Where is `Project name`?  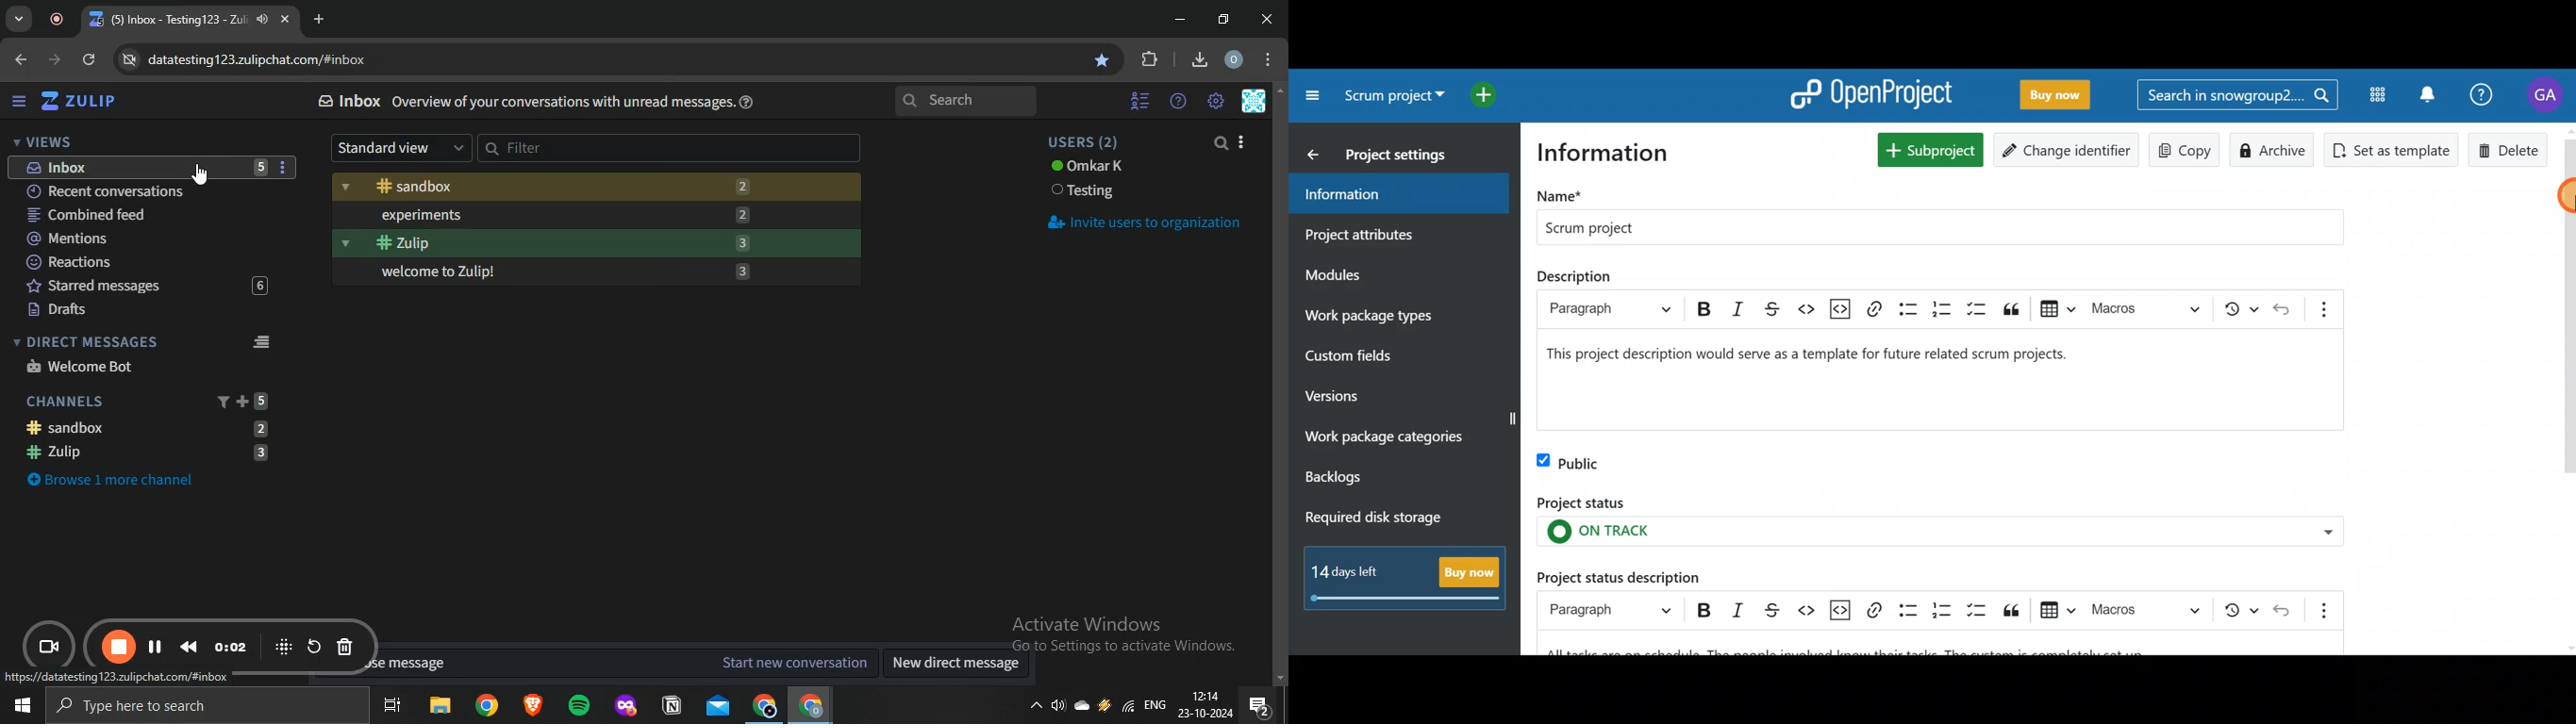
Project name is located at coordinates (1936, 216).